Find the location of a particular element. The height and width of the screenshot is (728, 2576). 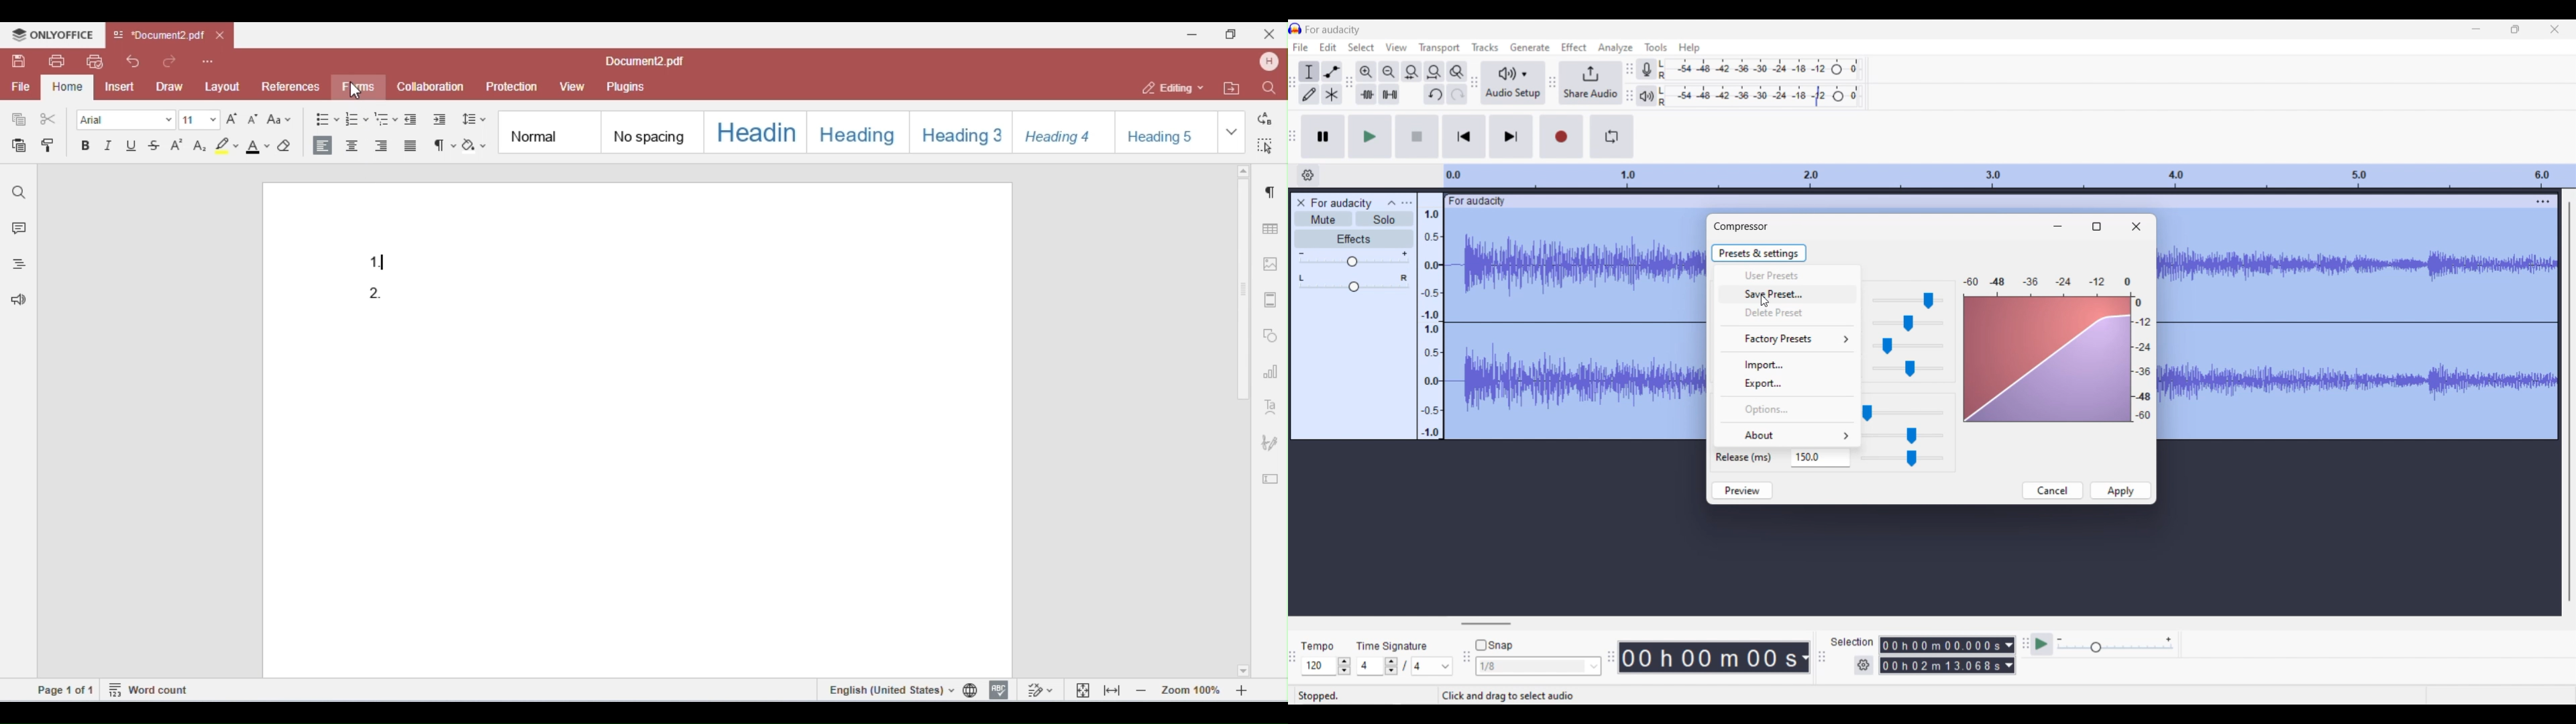

Enable looping is located at coordinates (1612, 136).